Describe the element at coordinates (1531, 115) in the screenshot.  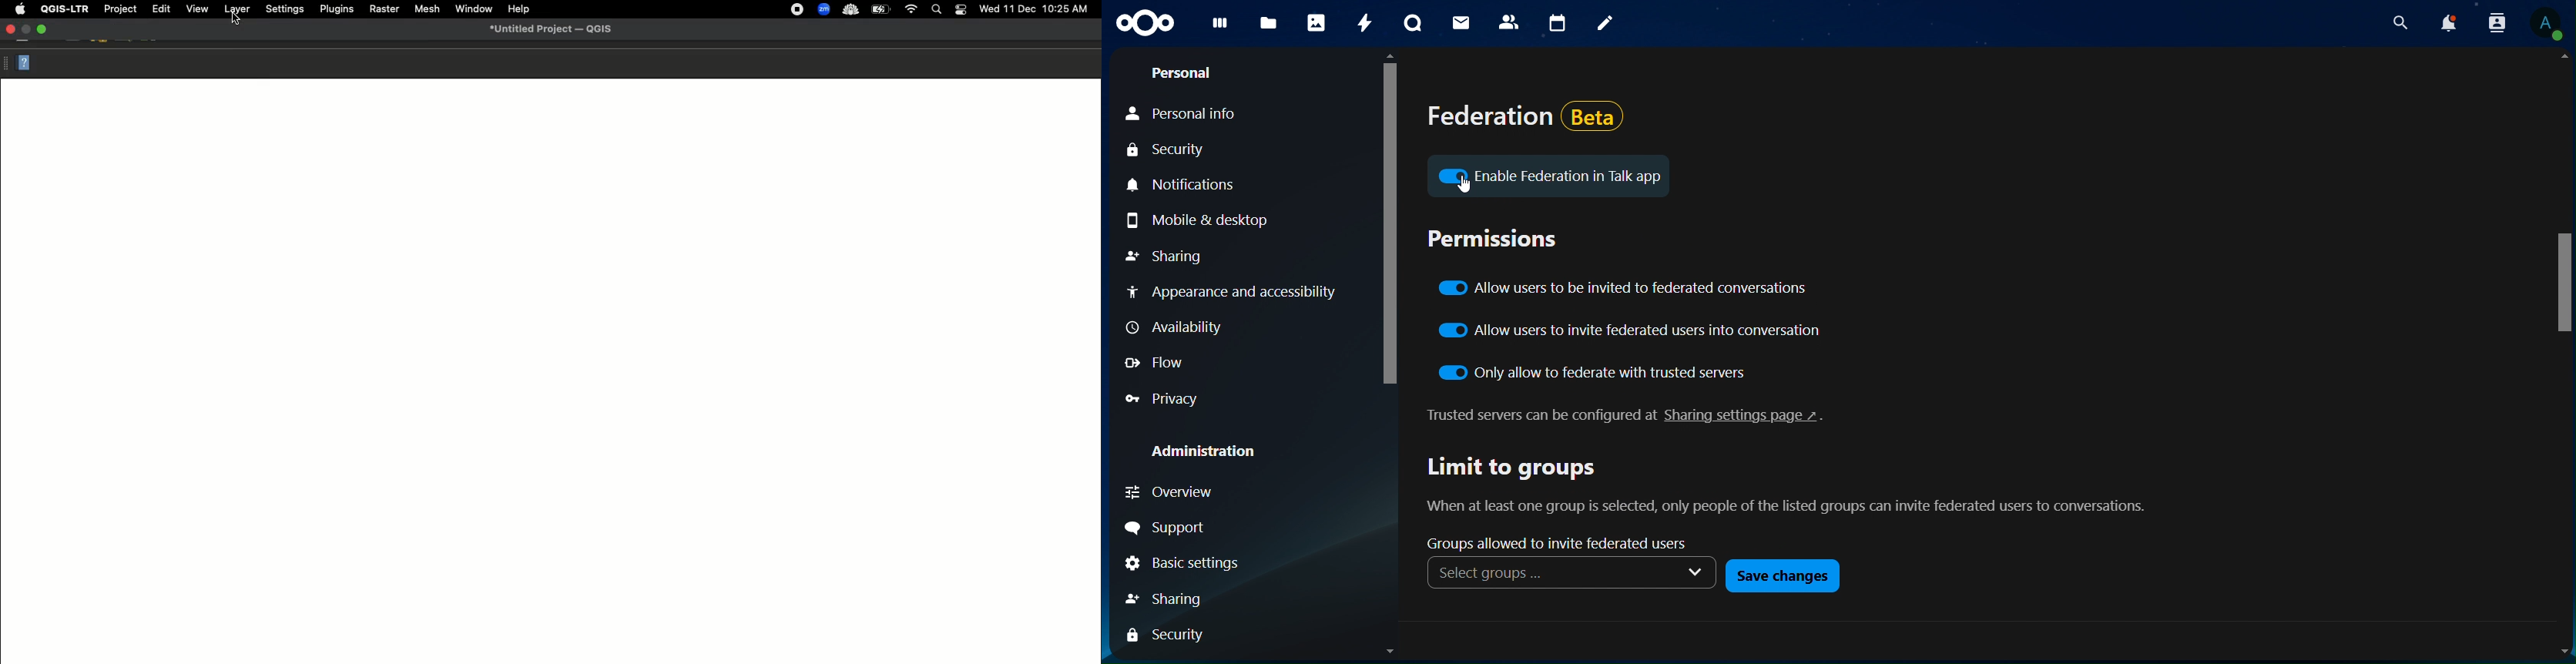
I see `federation` at that location.